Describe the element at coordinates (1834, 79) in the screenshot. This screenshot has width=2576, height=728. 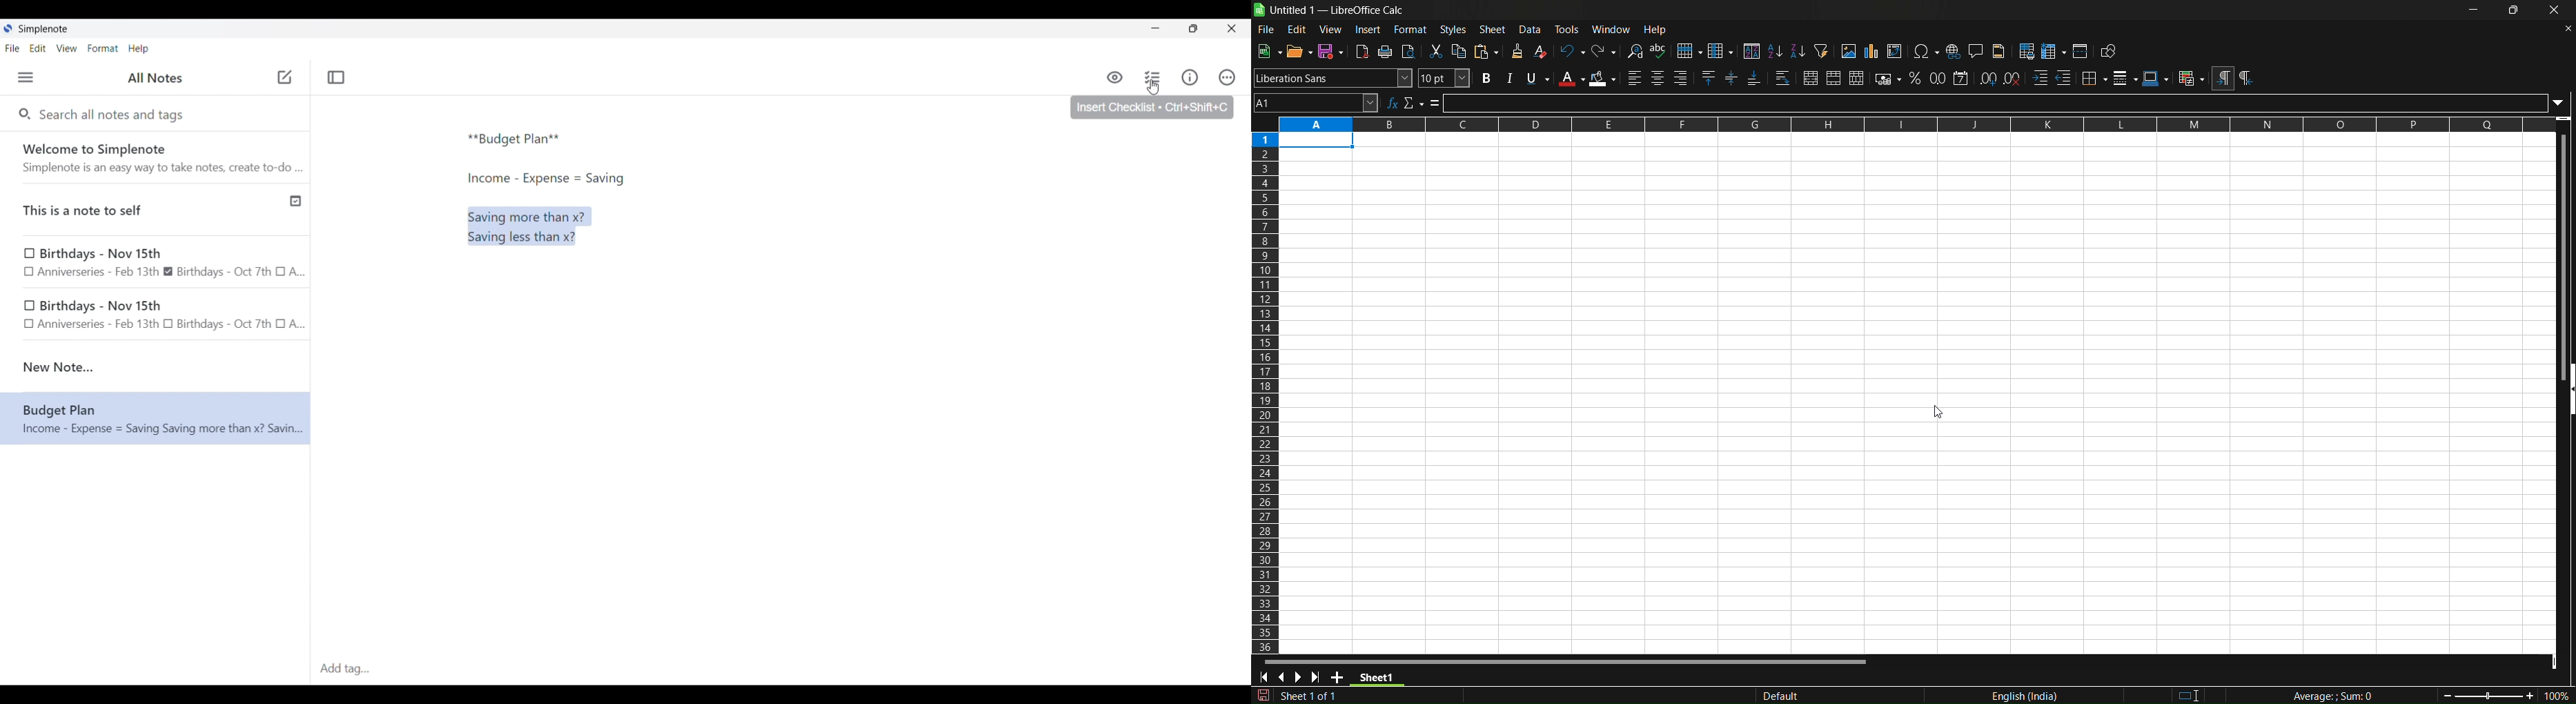
I see `merge cells` at that location.